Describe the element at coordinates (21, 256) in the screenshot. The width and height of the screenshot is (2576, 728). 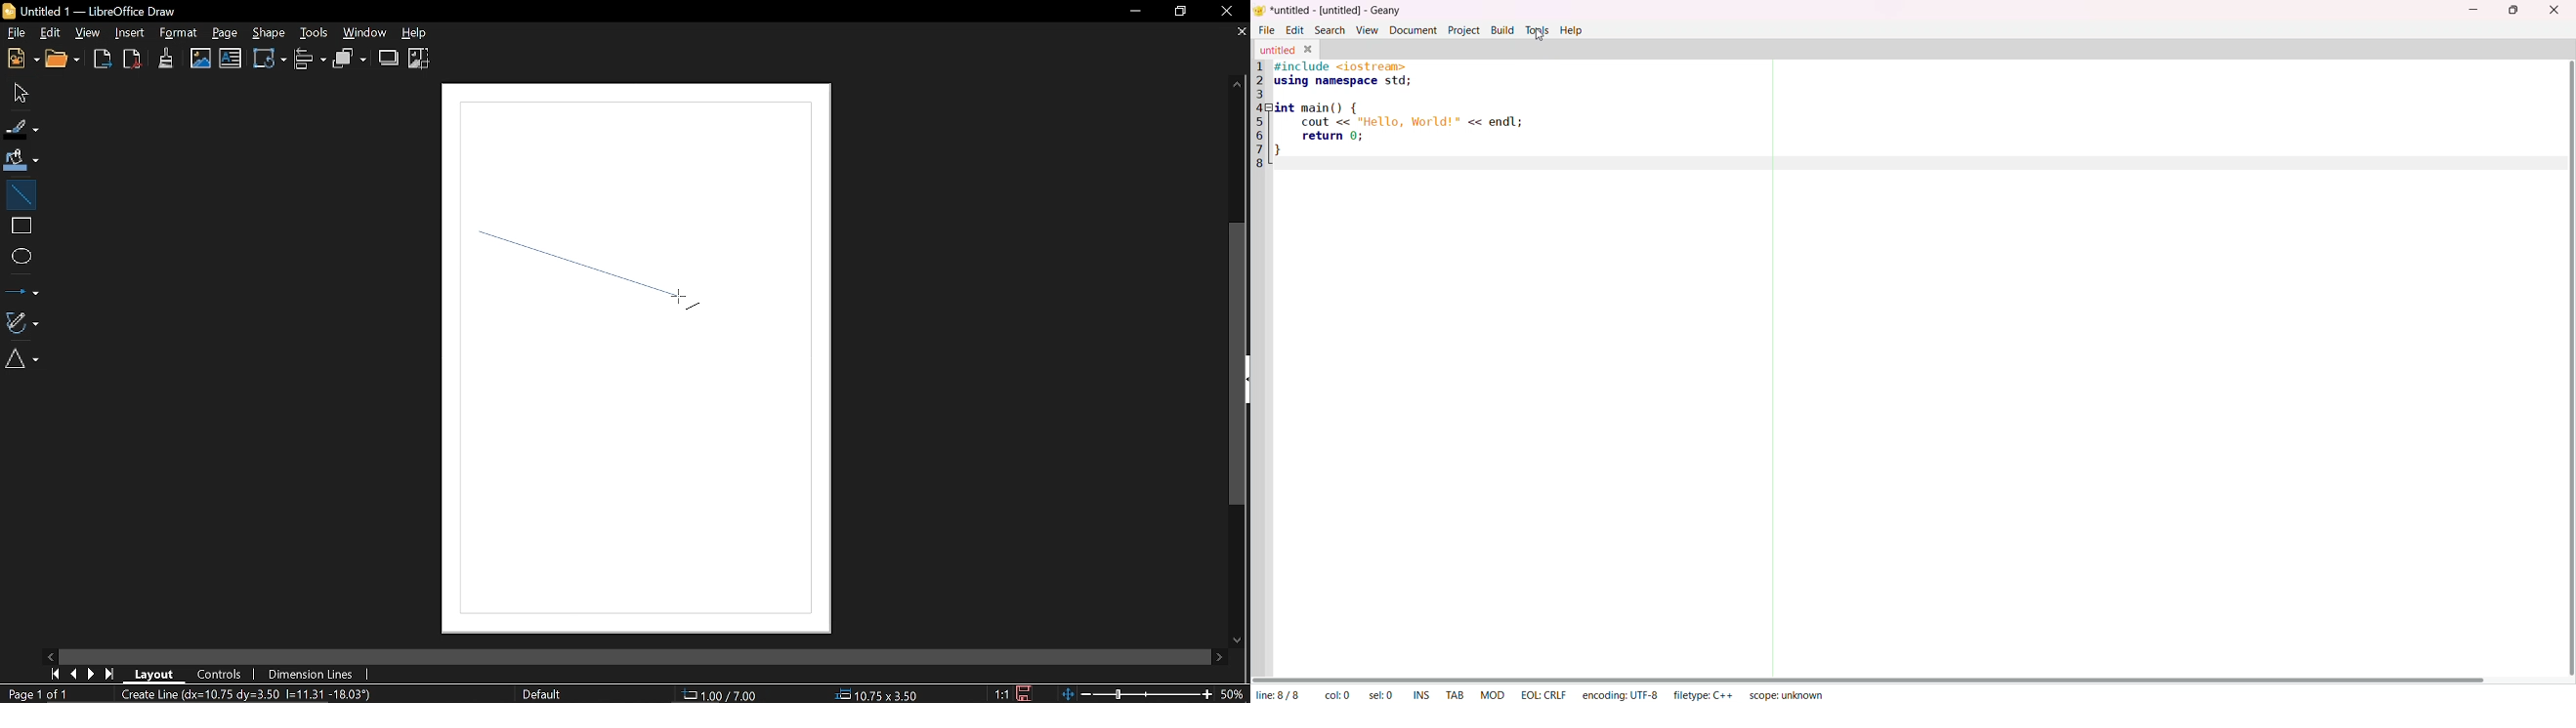
I see `ELlipse` at that location.